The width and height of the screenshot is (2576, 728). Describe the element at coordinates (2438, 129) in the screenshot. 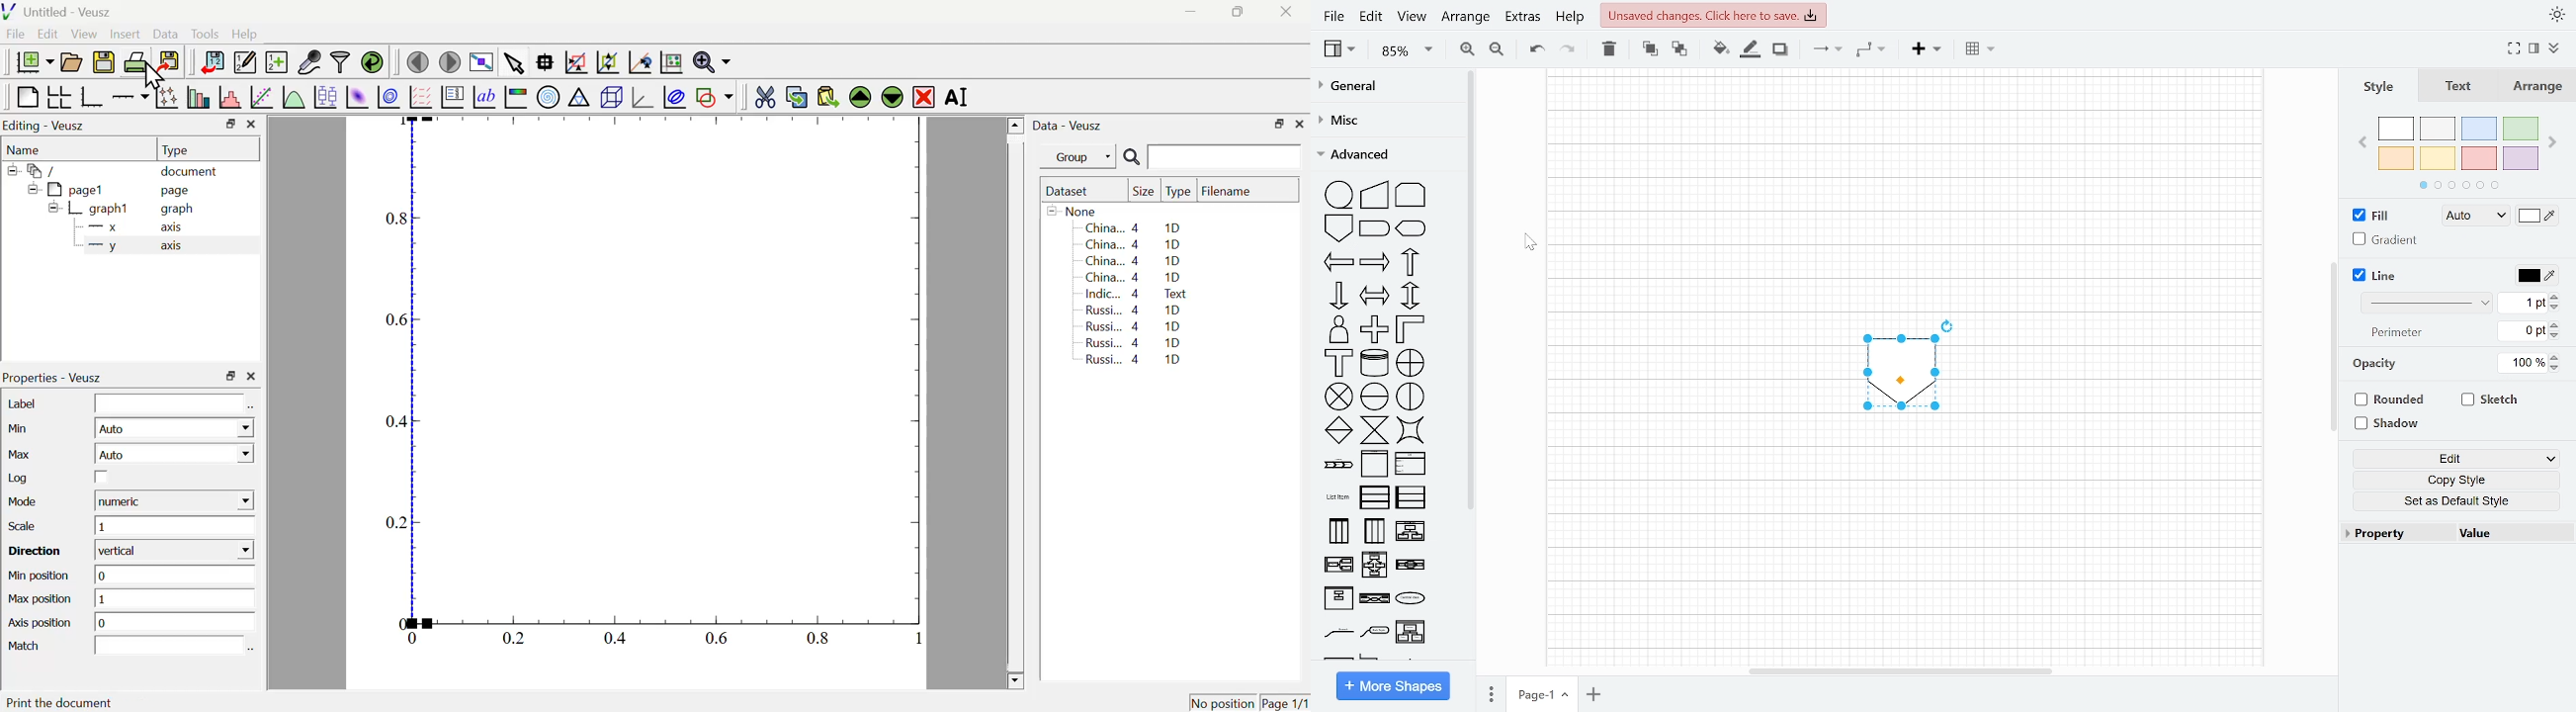

I see `ash` at that location.